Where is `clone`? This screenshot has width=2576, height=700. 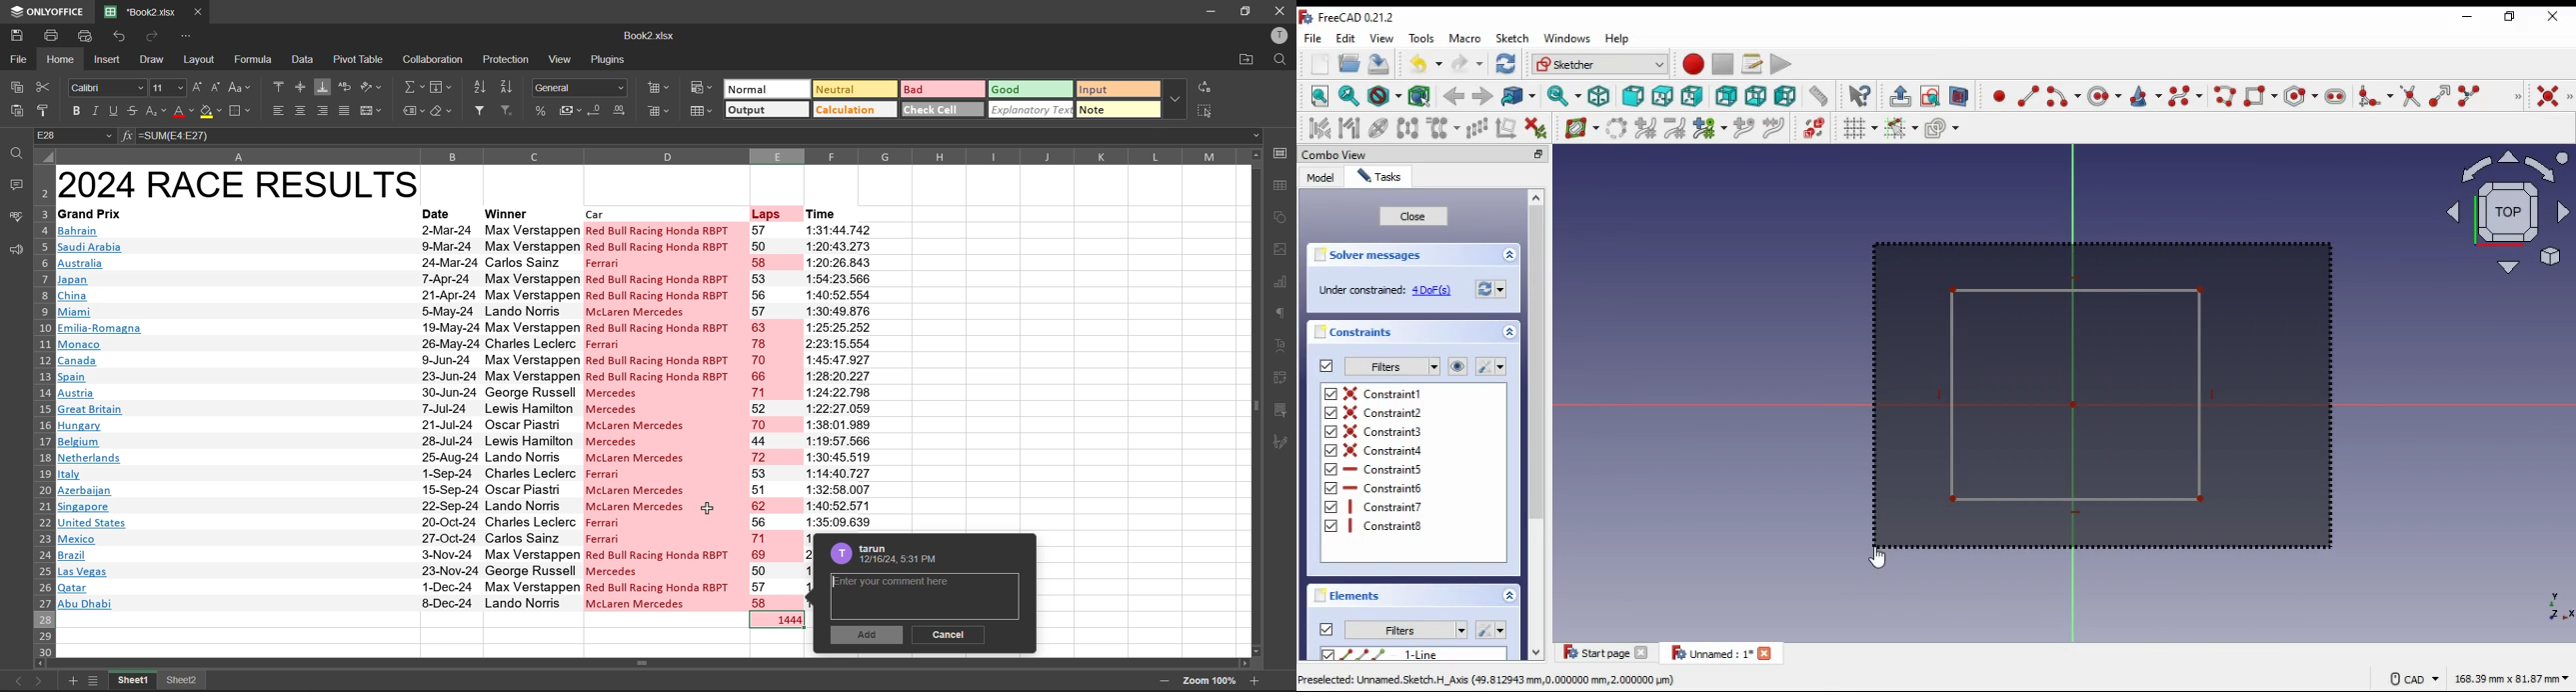 clone is located at coordinates (1443, 128).